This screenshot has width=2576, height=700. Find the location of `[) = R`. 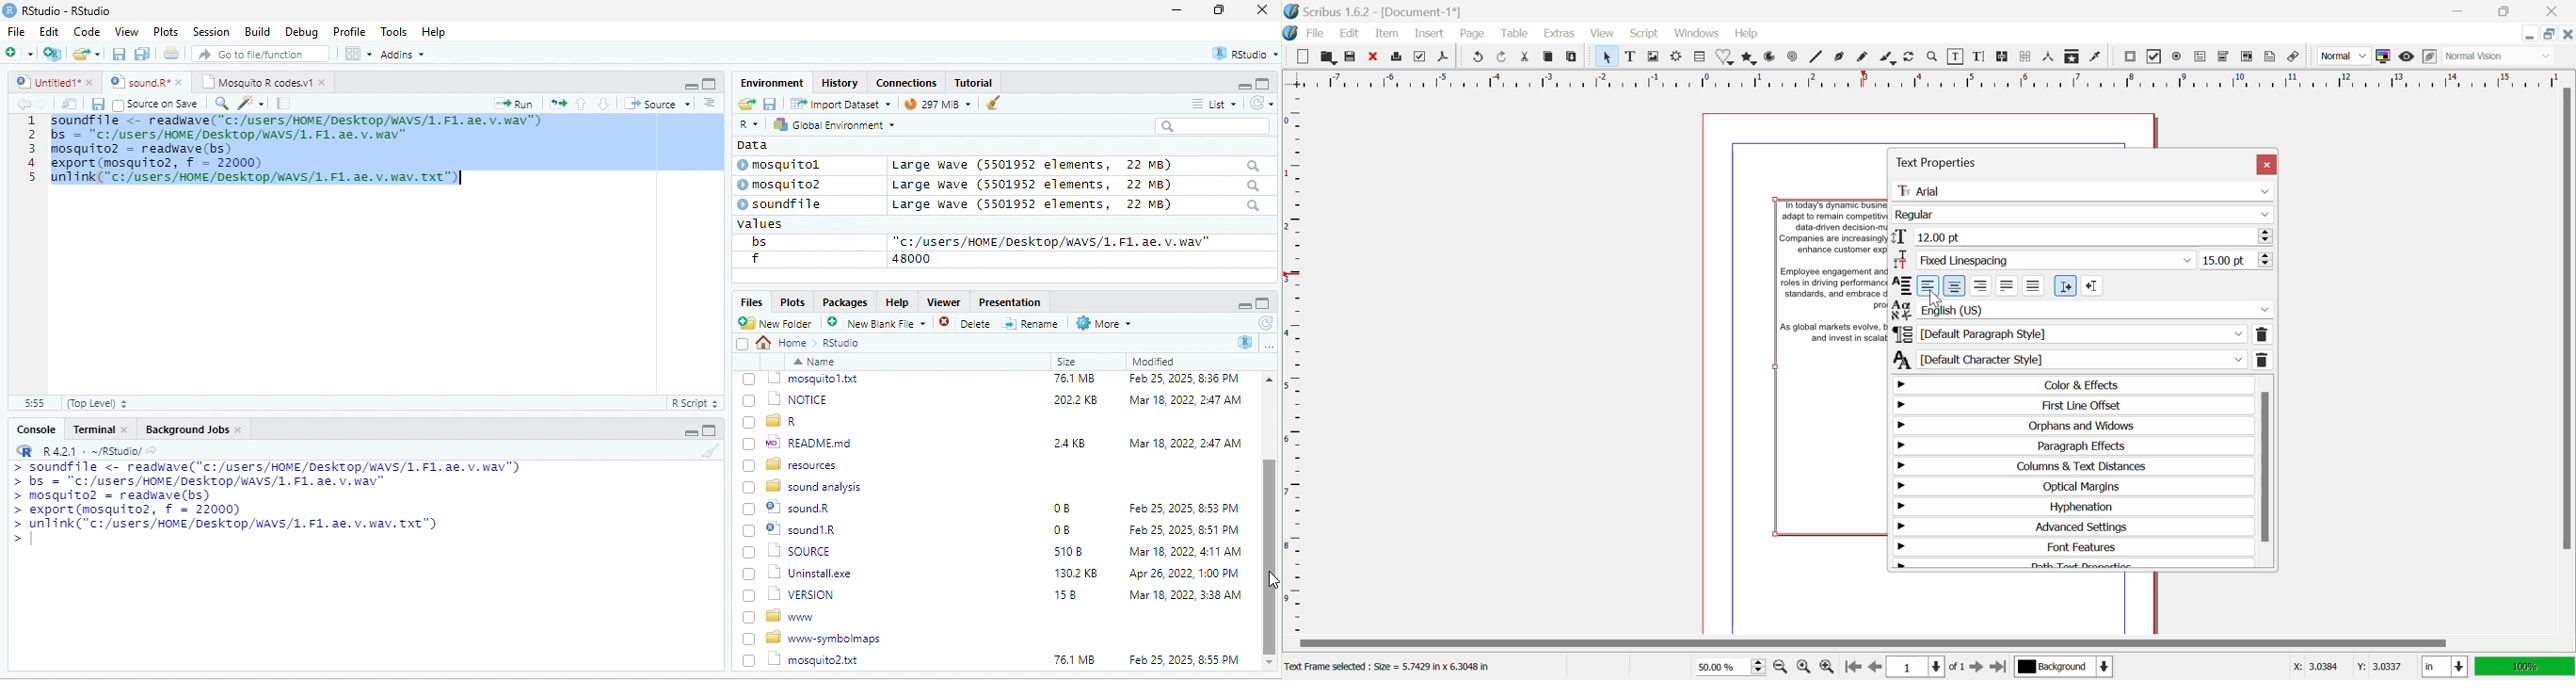

[) = R is located at coordinates (781, 534).